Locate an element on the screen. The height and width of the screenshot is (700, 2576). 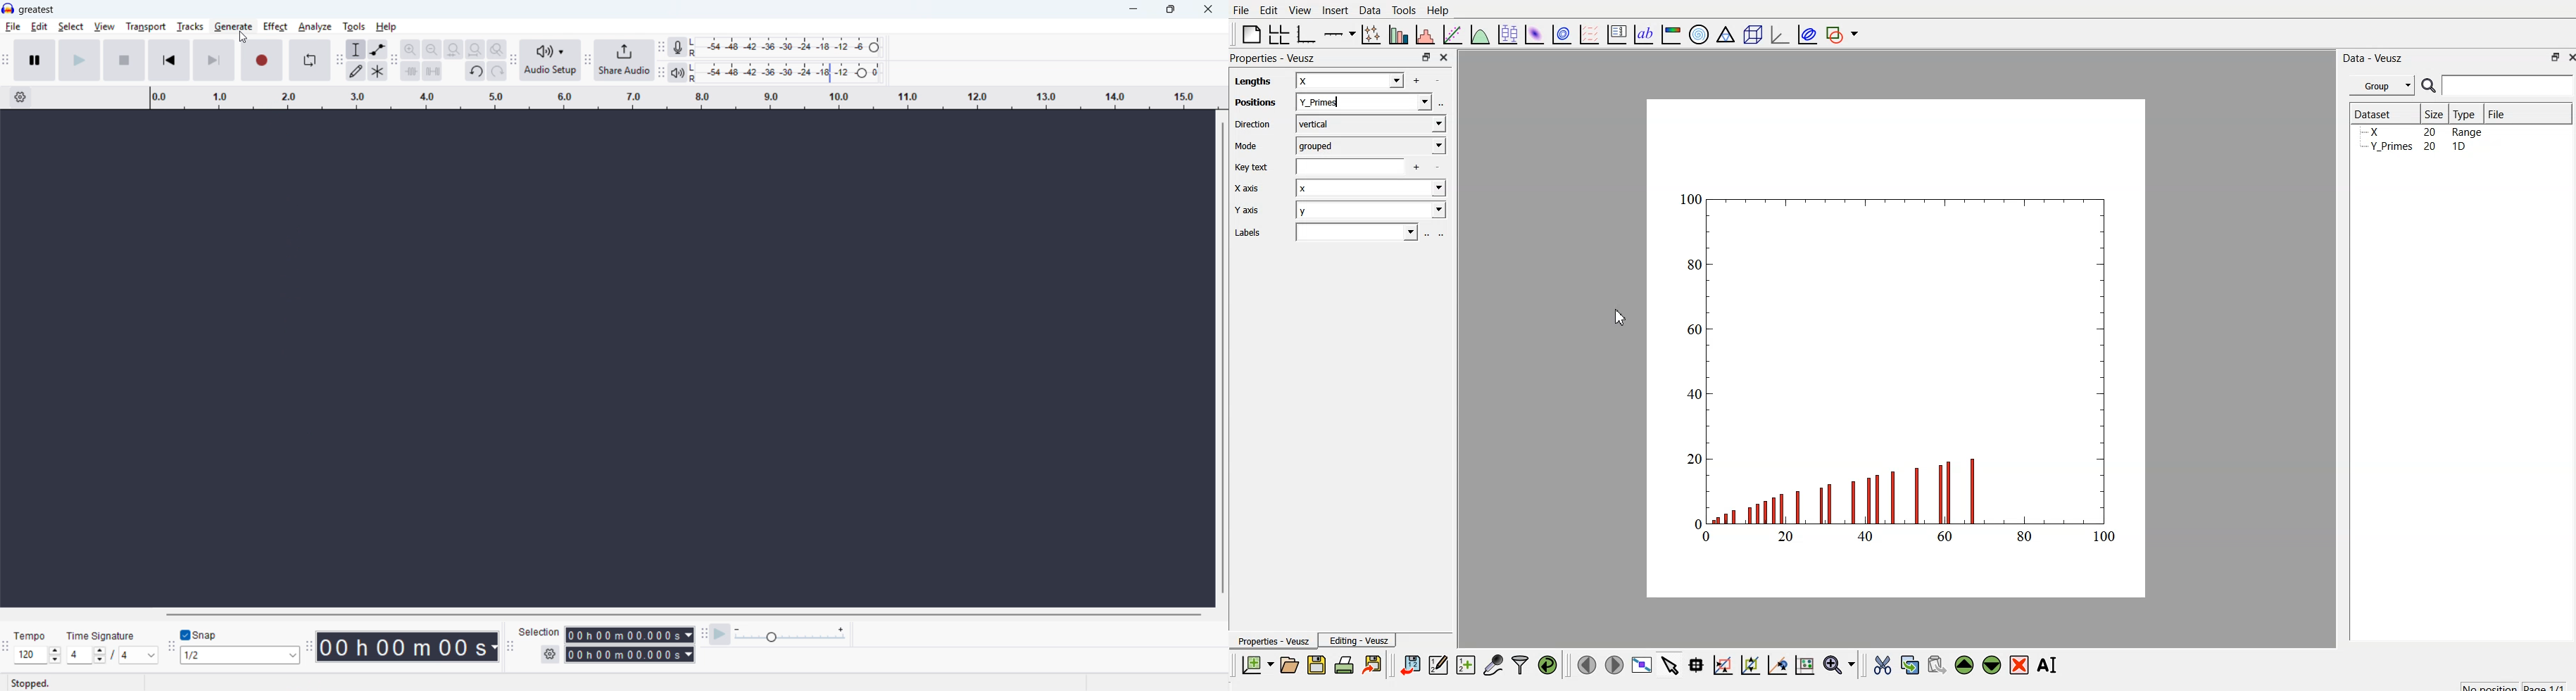
recording level is located at coordinates (790, 47).